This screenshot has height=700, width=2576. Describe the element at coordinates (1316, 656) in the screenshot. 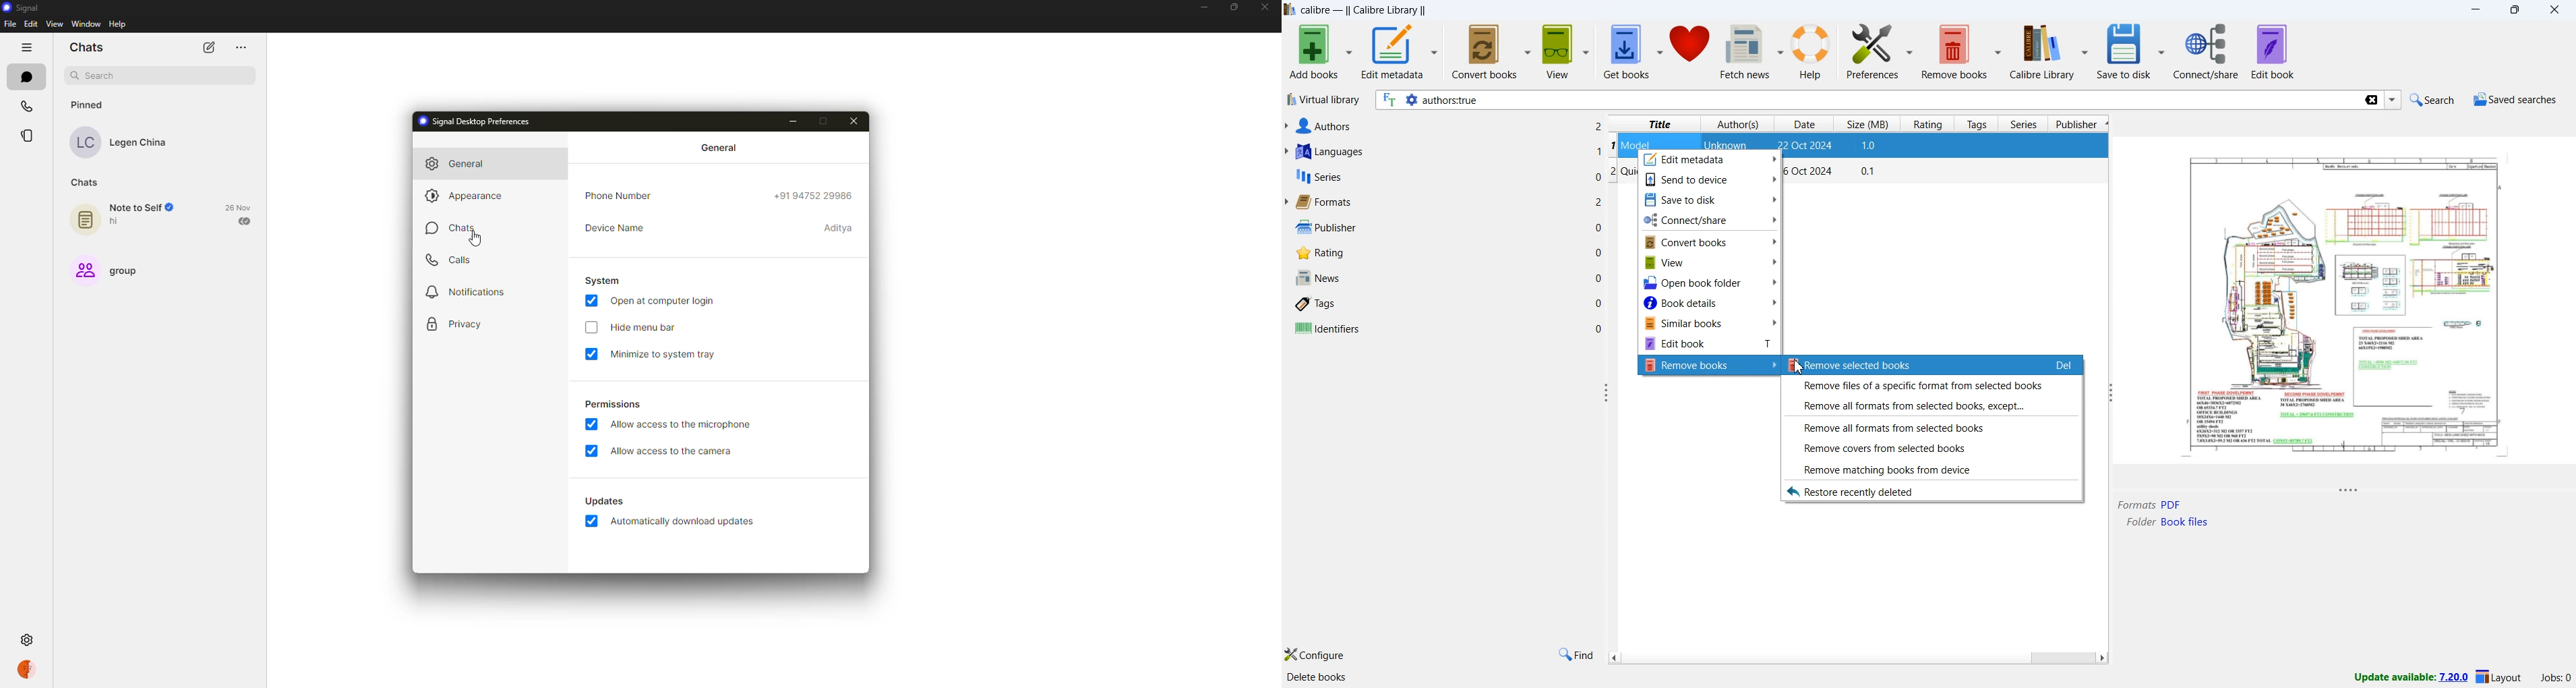

I see `configure` at that location.